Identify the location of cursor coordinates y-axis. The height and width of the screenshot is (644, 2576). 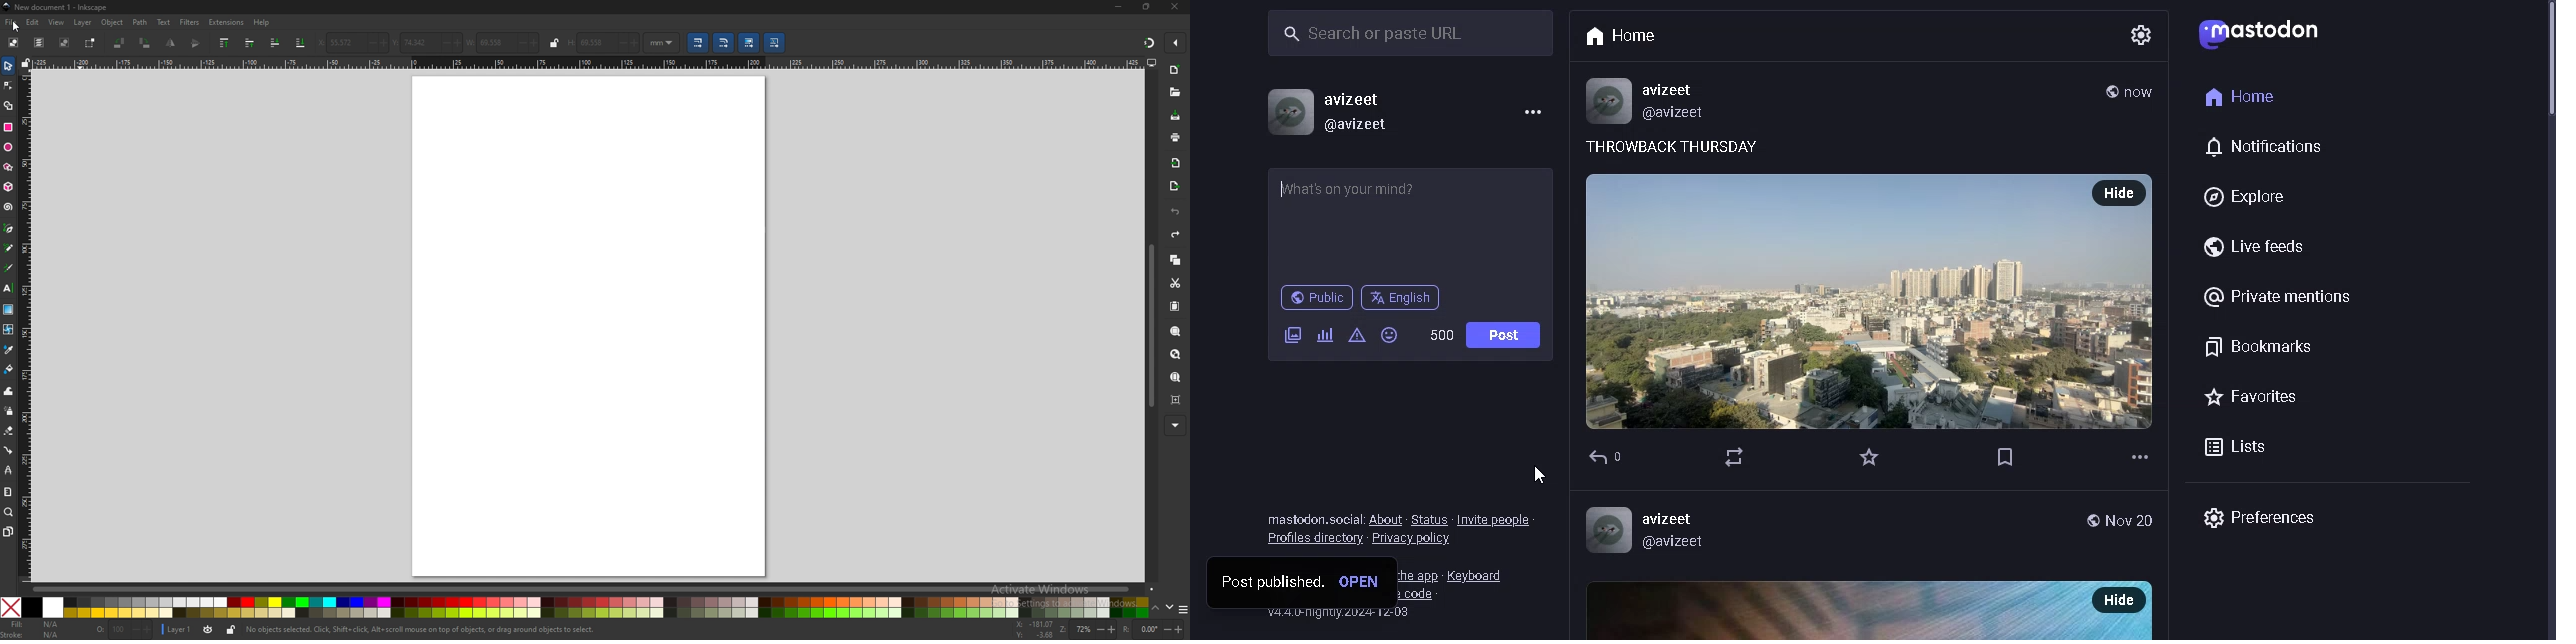
(1034, 636).